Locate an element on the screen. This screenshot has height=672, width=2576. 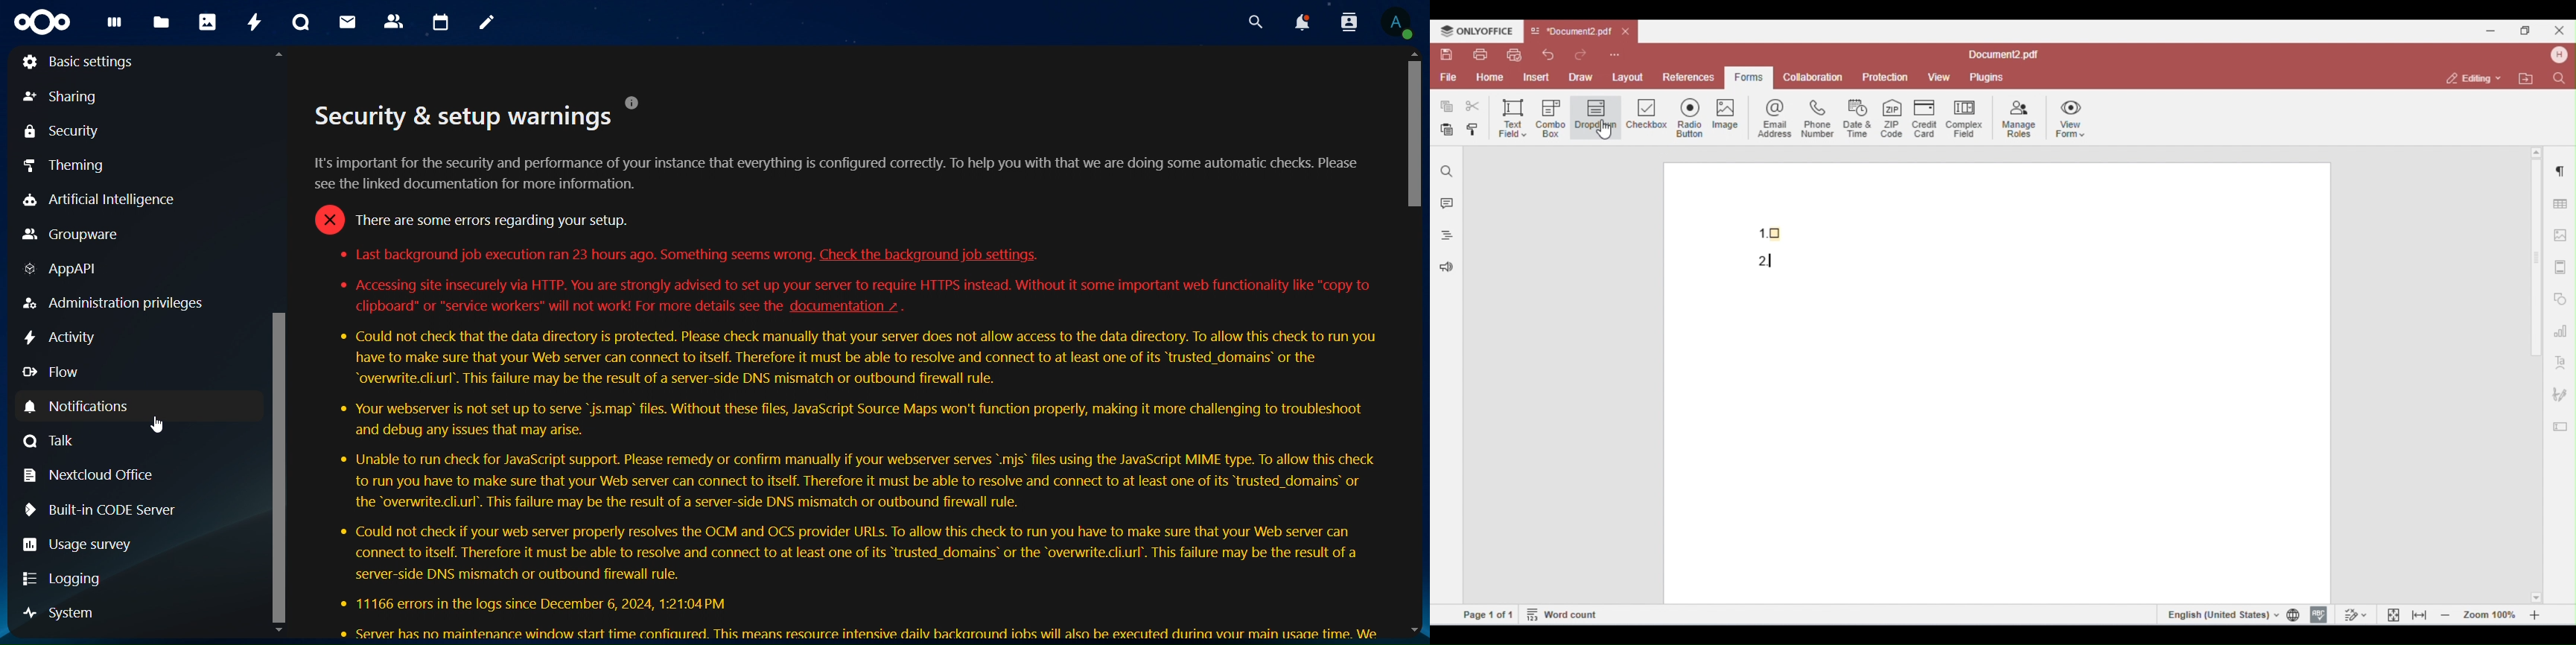
sharing is located at coordinates (62, 97).